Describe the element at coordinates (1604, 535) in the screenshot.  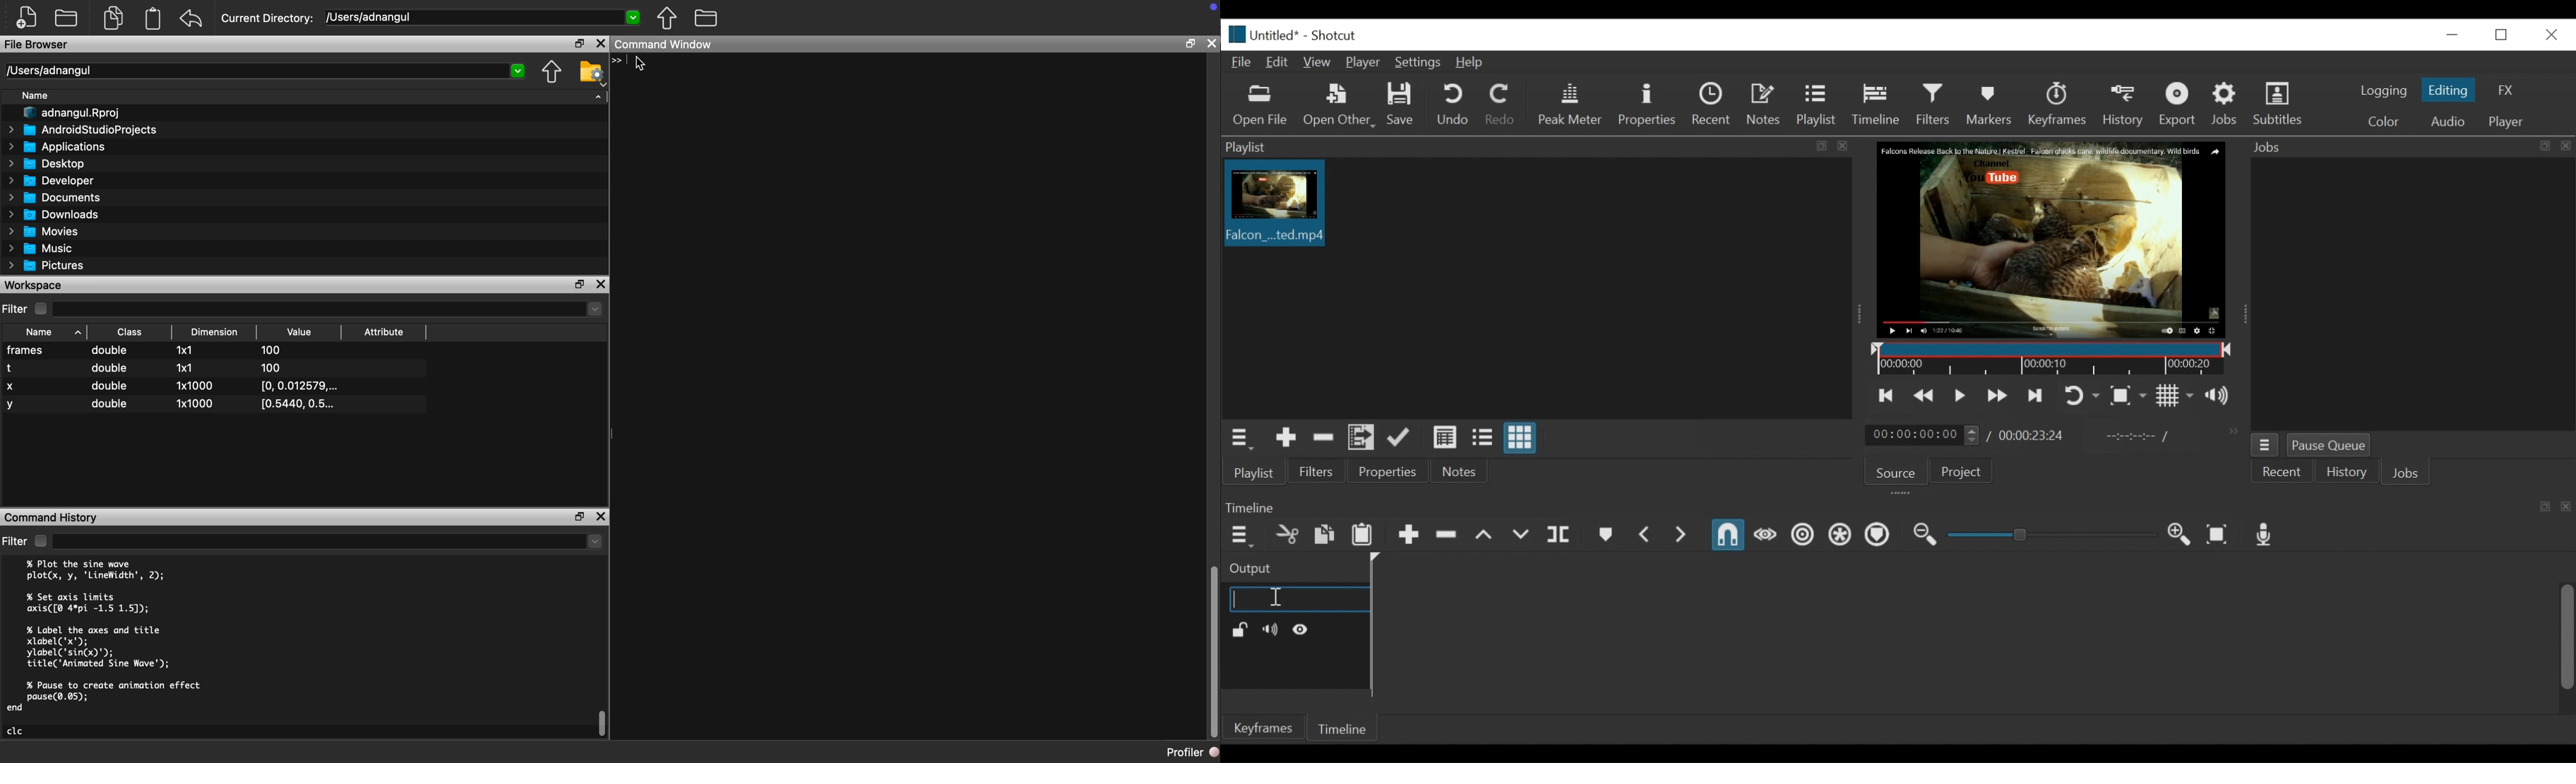
I see `Create or Edit Marker` at that location.